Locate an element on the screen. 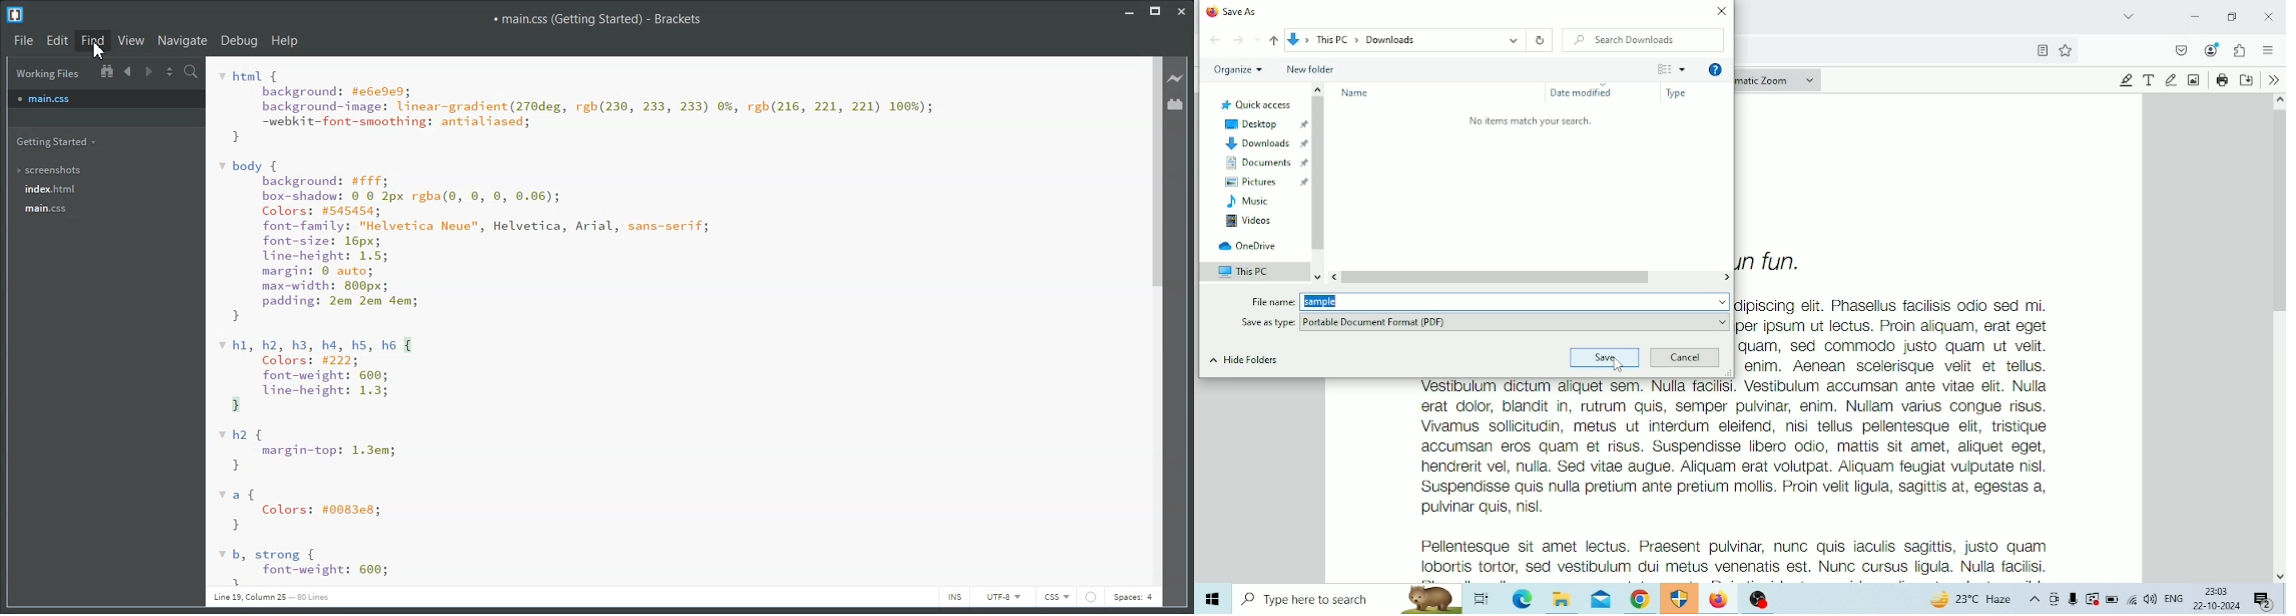  Pictures is located at coordinates (1260, 182).